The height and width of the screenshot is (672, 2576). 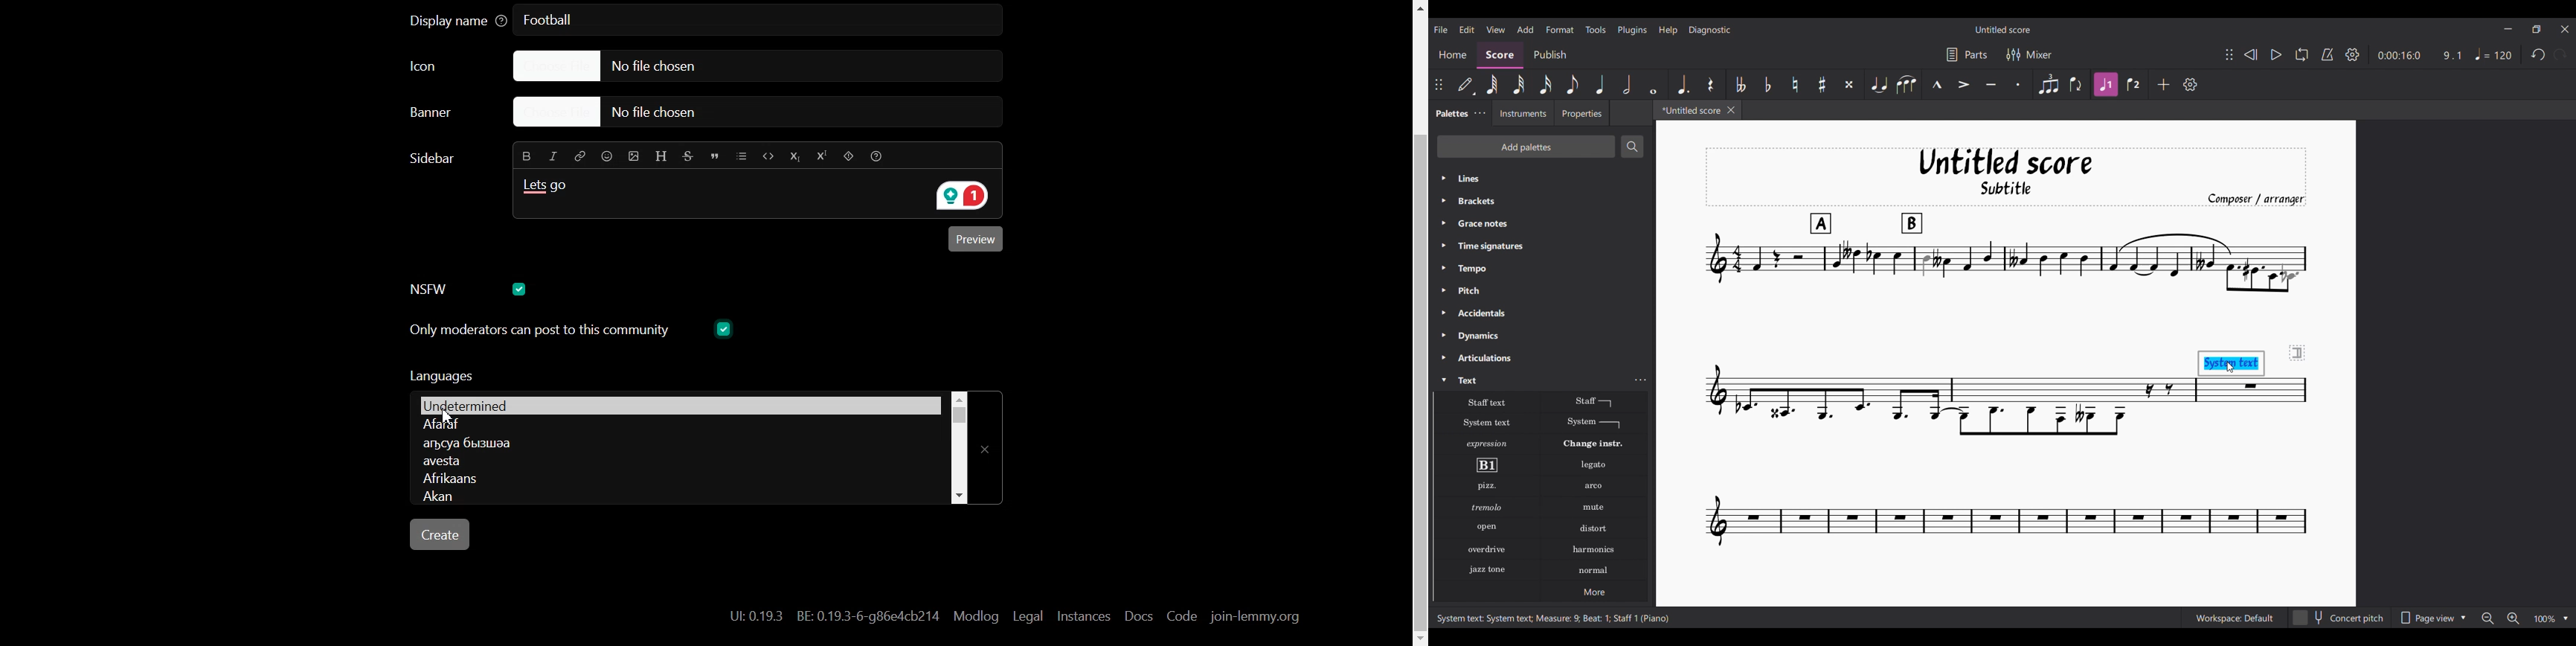 I want to click on Add menu, so click(x=1526, y=29).